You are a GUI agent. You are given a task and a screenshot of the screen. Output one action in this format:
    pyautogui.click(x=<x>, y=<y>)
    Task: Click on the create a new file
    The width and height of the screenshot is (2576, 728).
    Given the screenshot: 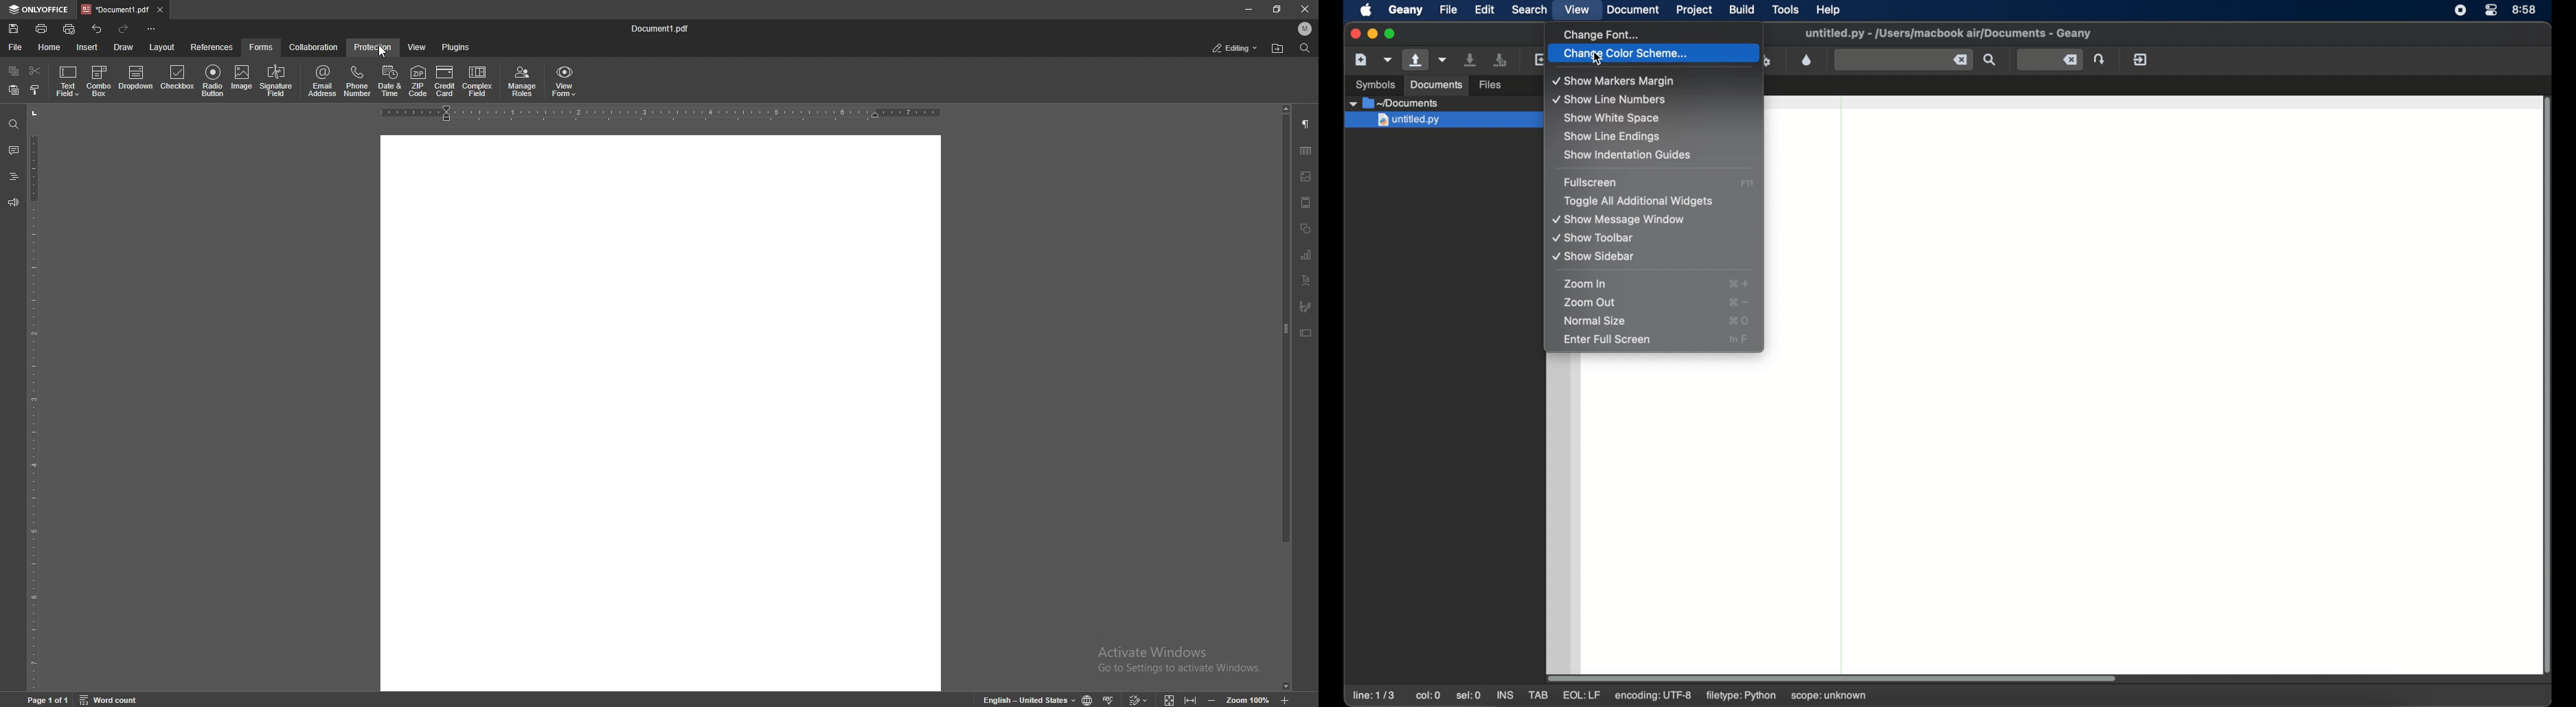 What is the action you would take?
    pyautogui.click(x=1360, y=59)
    